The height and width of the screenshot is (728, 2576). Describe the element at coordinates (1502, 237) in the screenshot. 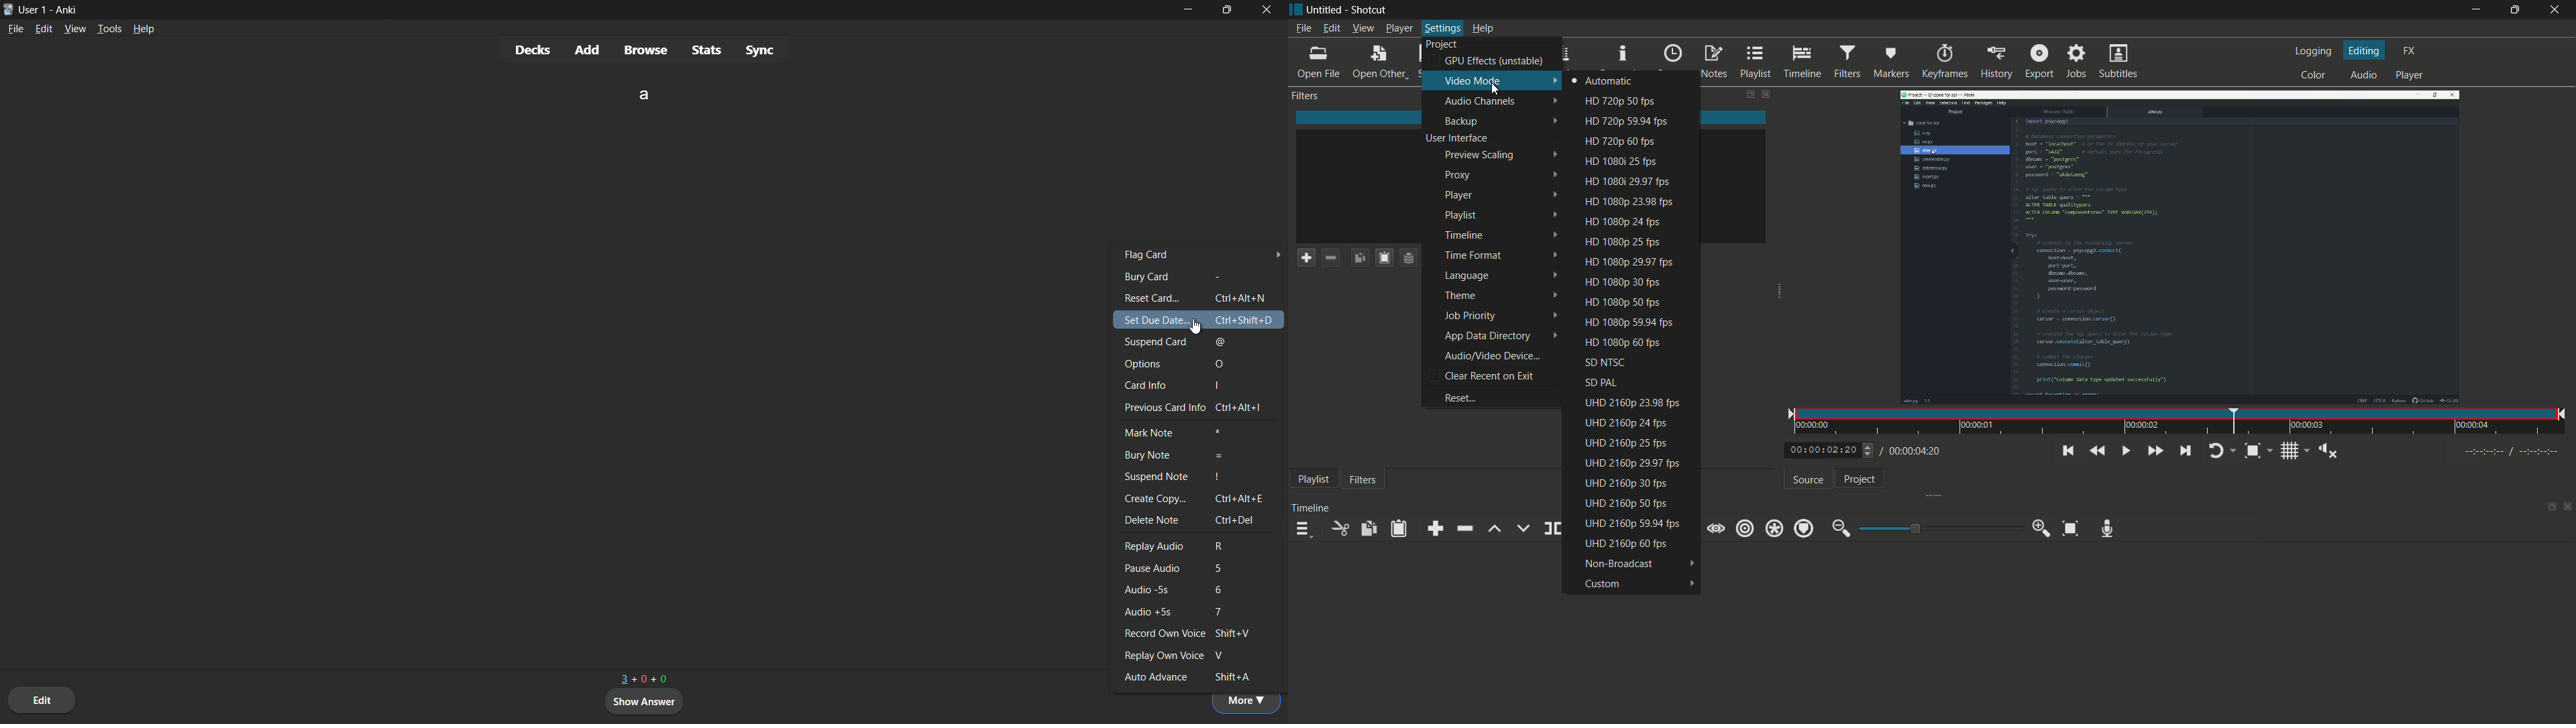

I see `timeline` at that location.